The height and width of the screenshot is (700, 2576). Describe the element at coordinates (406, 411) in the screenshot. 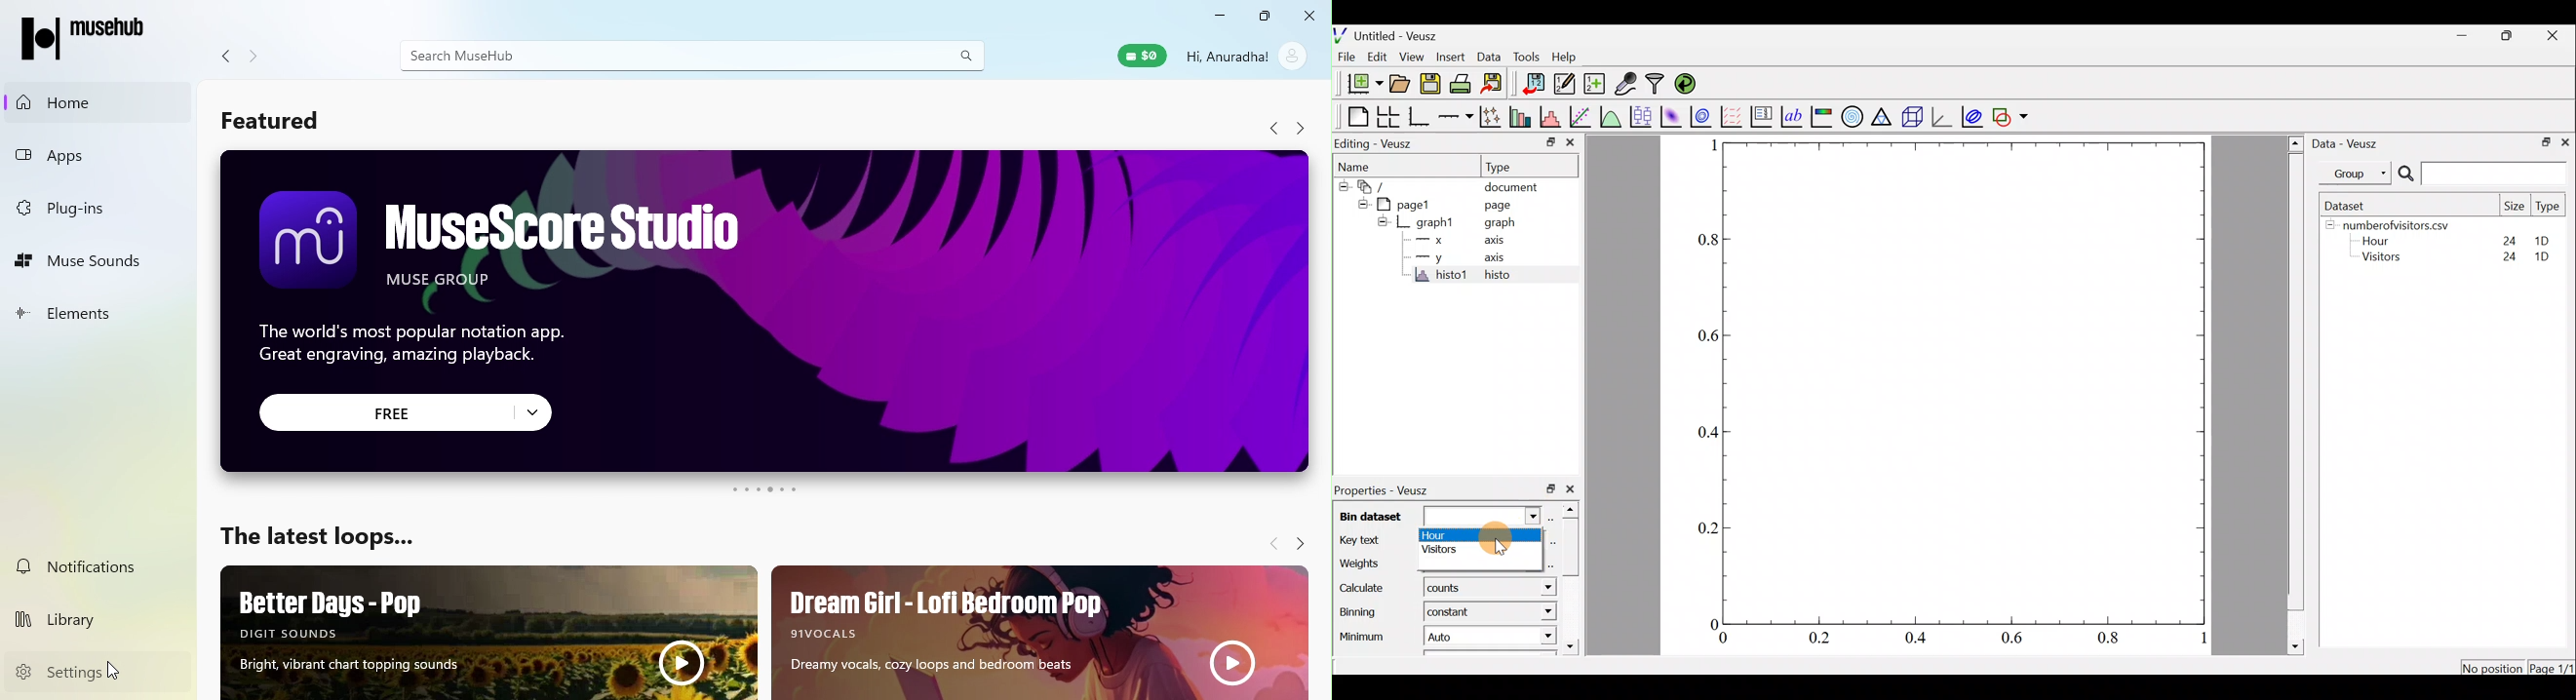

I see `Free` at that location.